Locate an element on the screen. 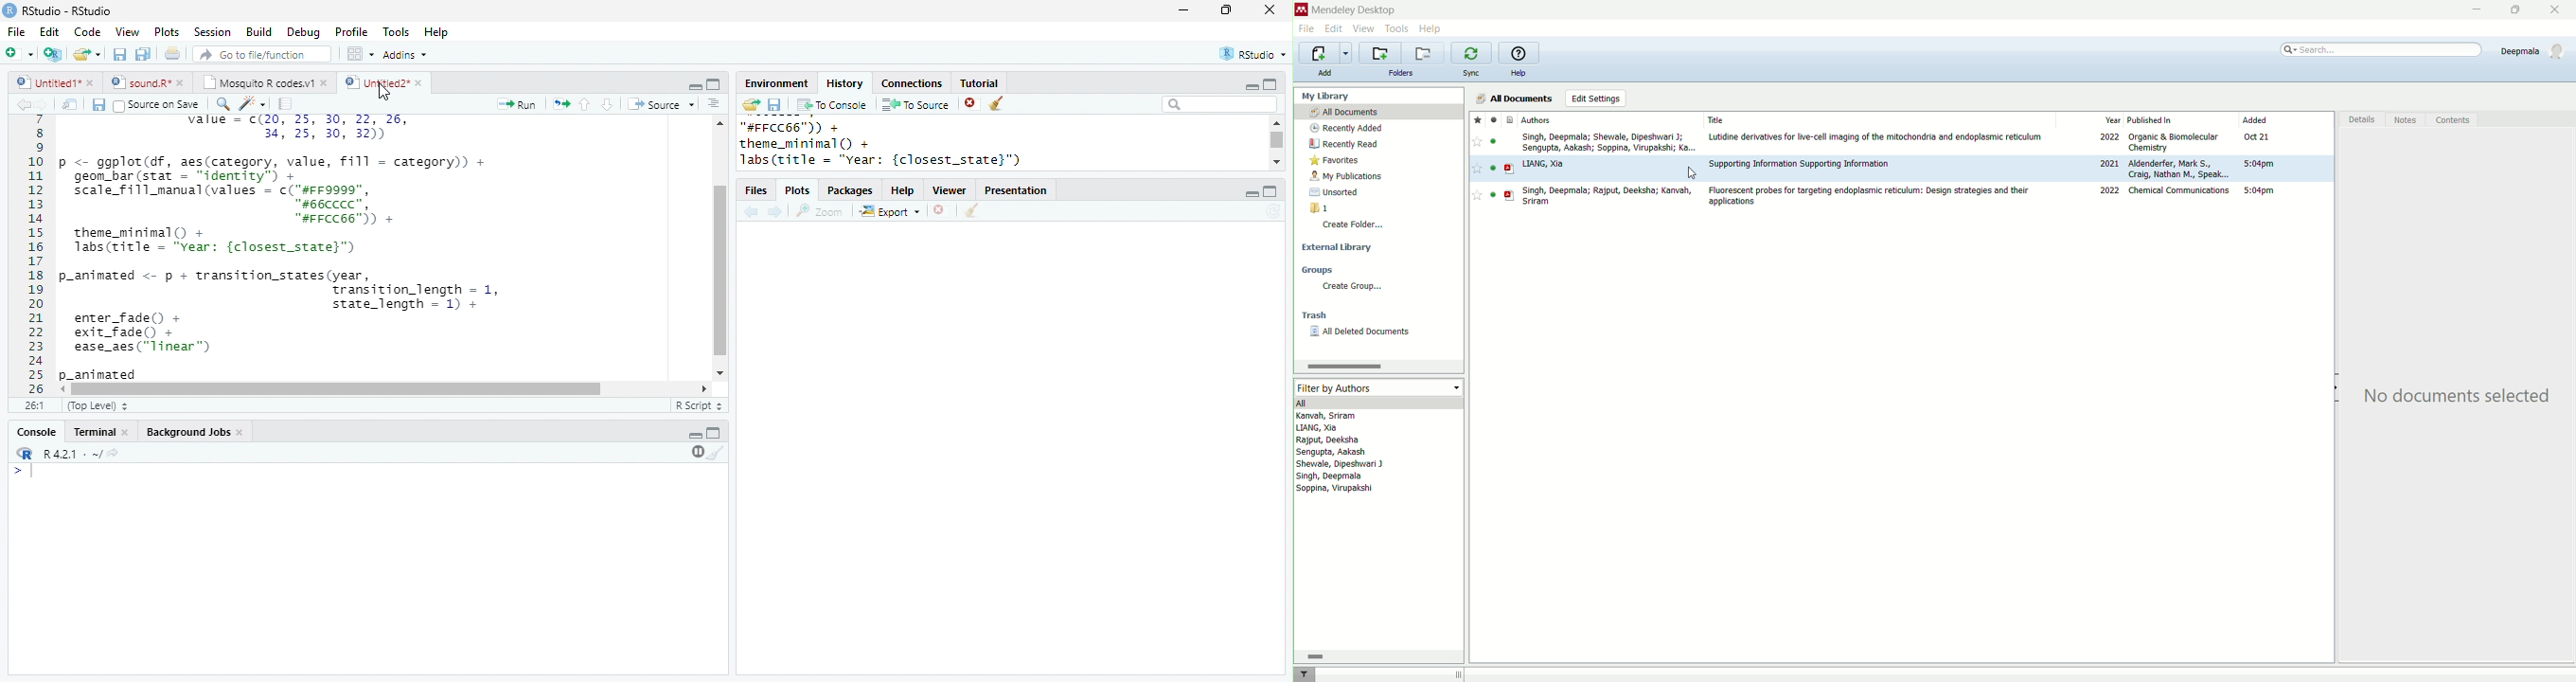 This screenshot has height=700, width=2576. search file is located at coordinates (260, 54).